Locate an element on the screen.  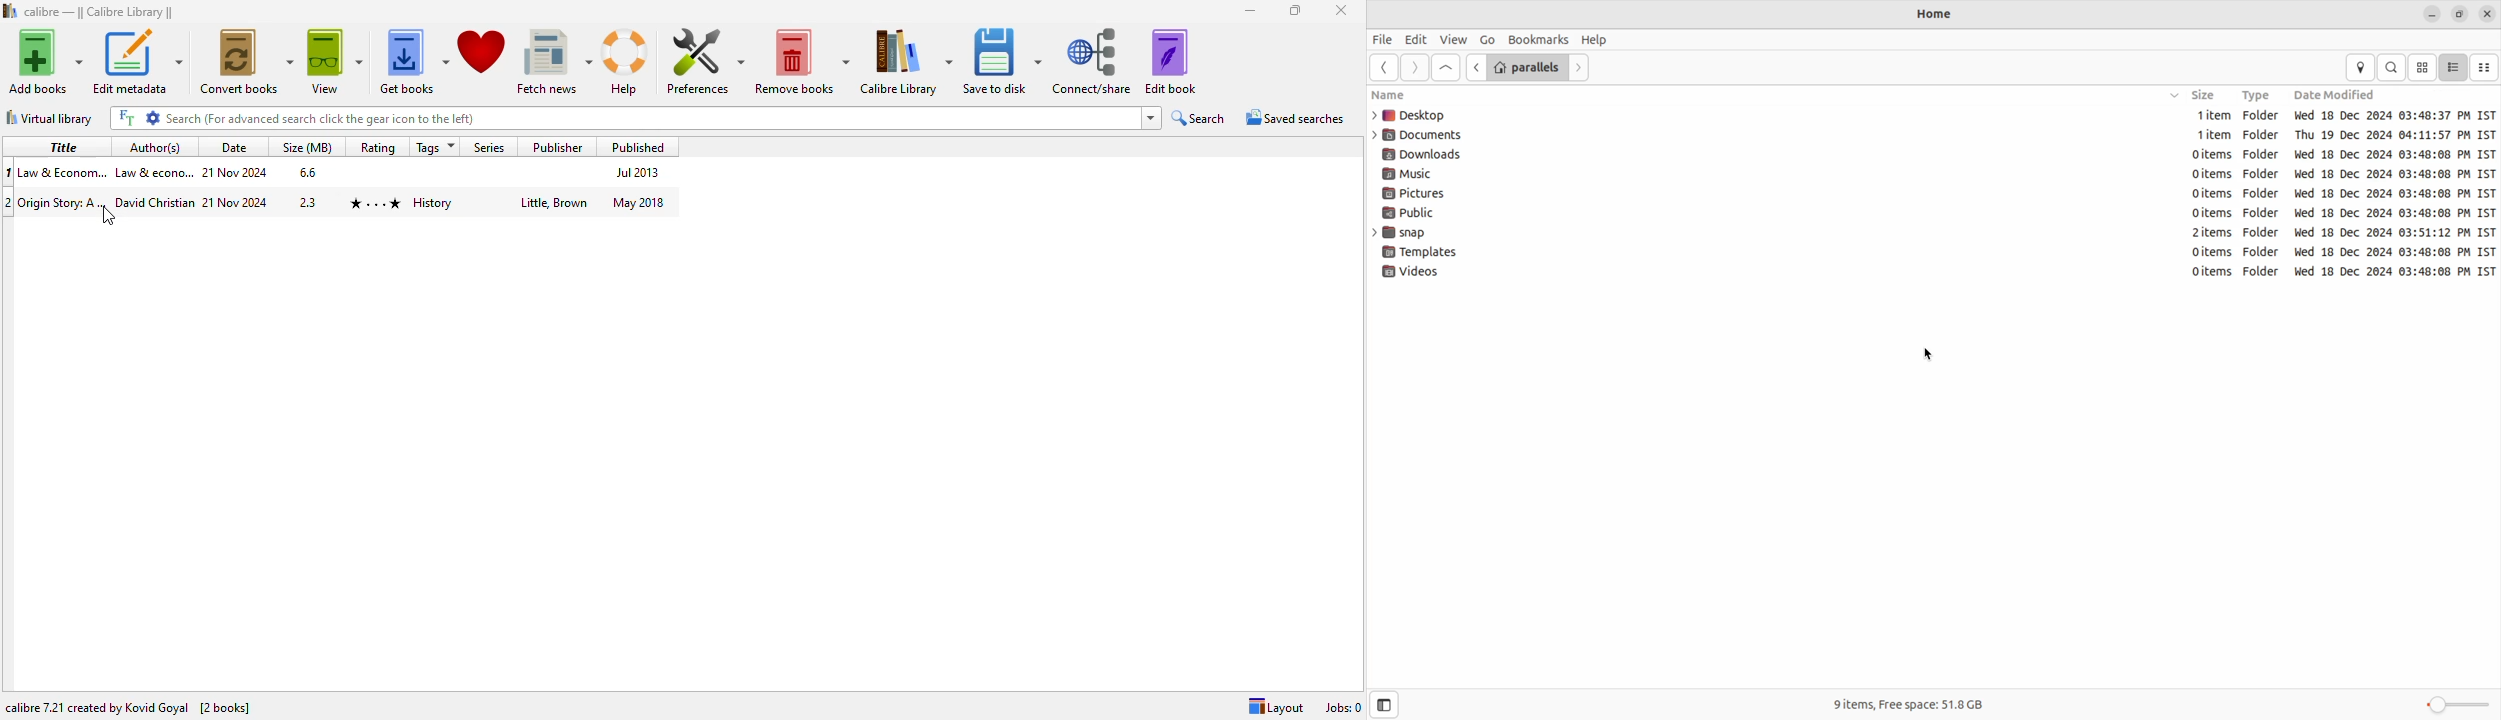
2.3 is located at coordinates (307, 202).